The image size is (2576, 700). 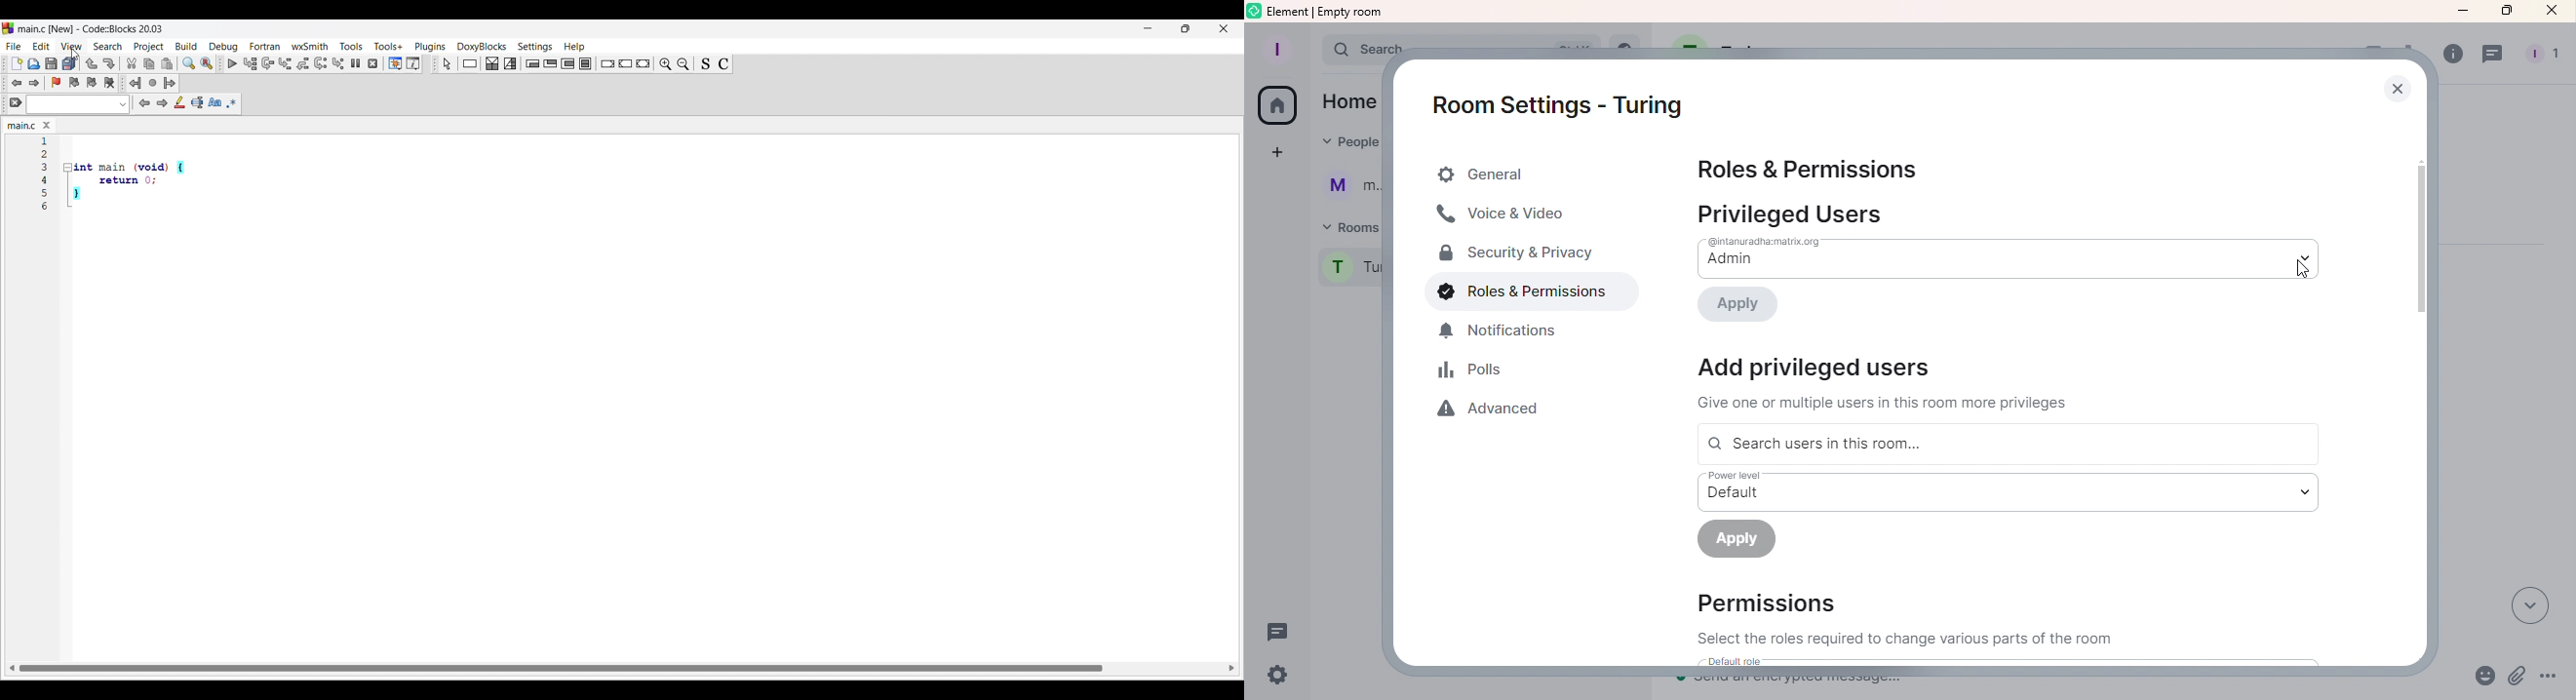 I want to click on Software logo, so click(x=8, y=29).